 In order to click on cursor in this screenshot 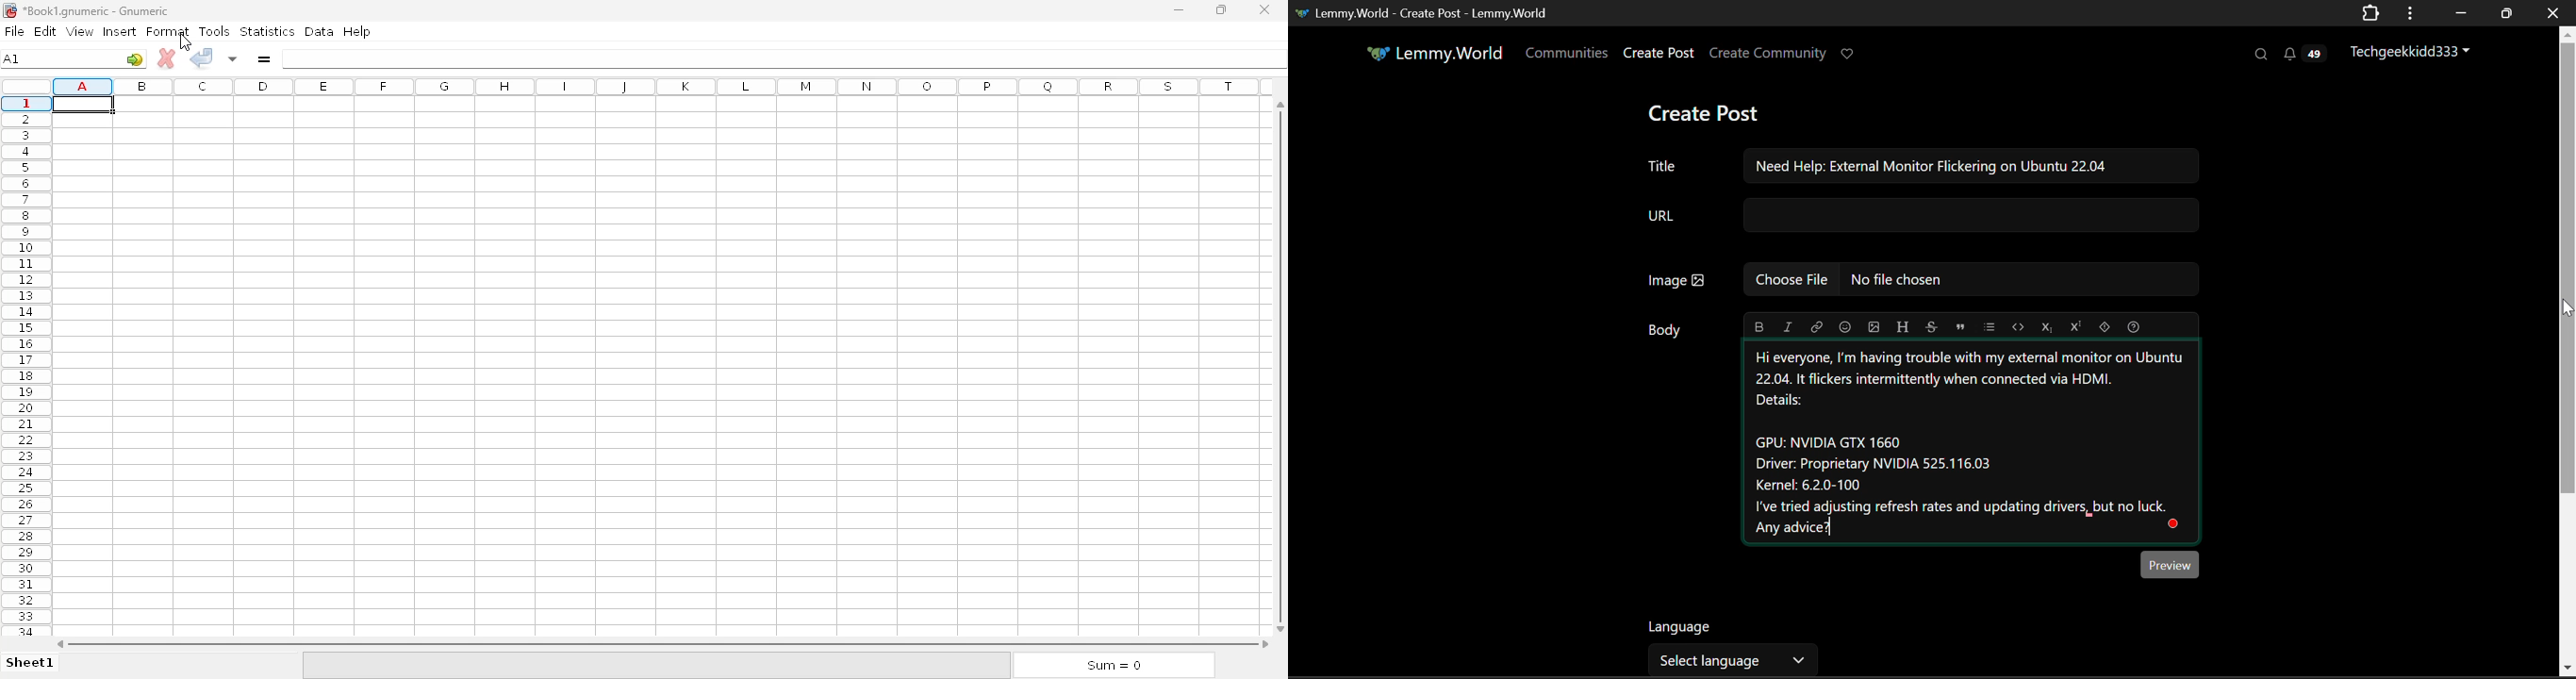, I will do `click(185, 43)`.